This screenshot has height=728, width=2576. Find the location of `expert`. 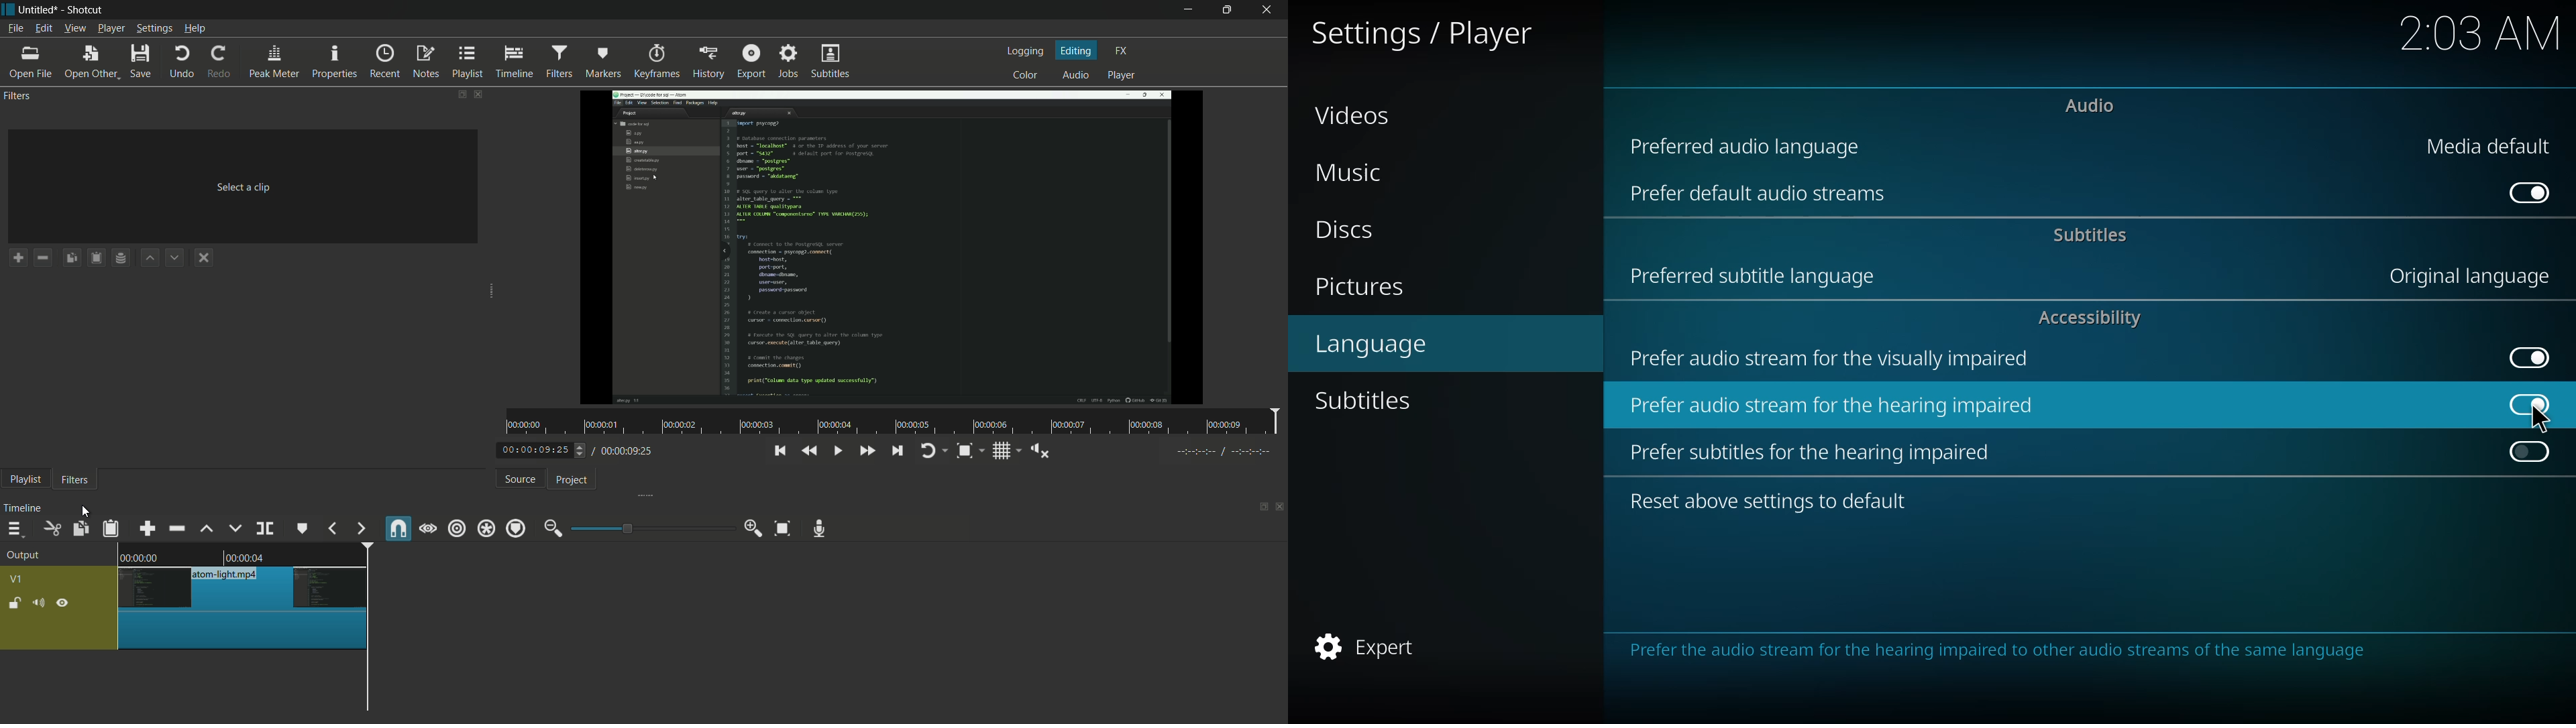

expert is located at coordinates (1373, 644).